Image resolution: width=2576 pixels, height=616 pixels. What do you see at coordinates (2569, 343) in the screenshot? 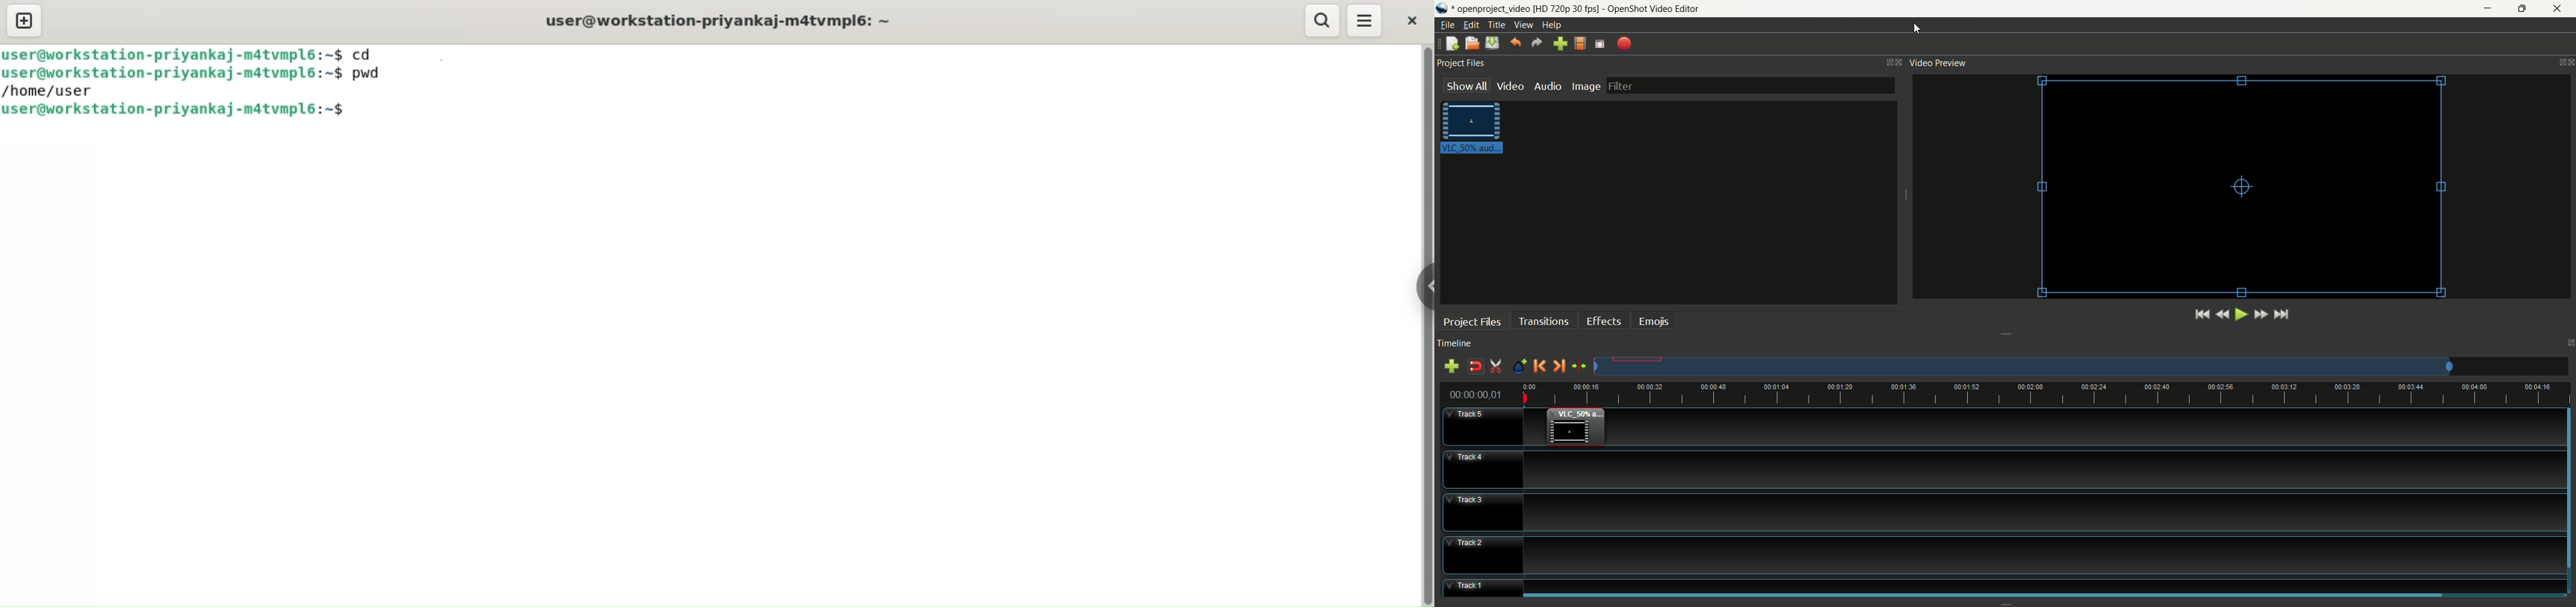
I see `maximize` at bounding box center [2569, 343].